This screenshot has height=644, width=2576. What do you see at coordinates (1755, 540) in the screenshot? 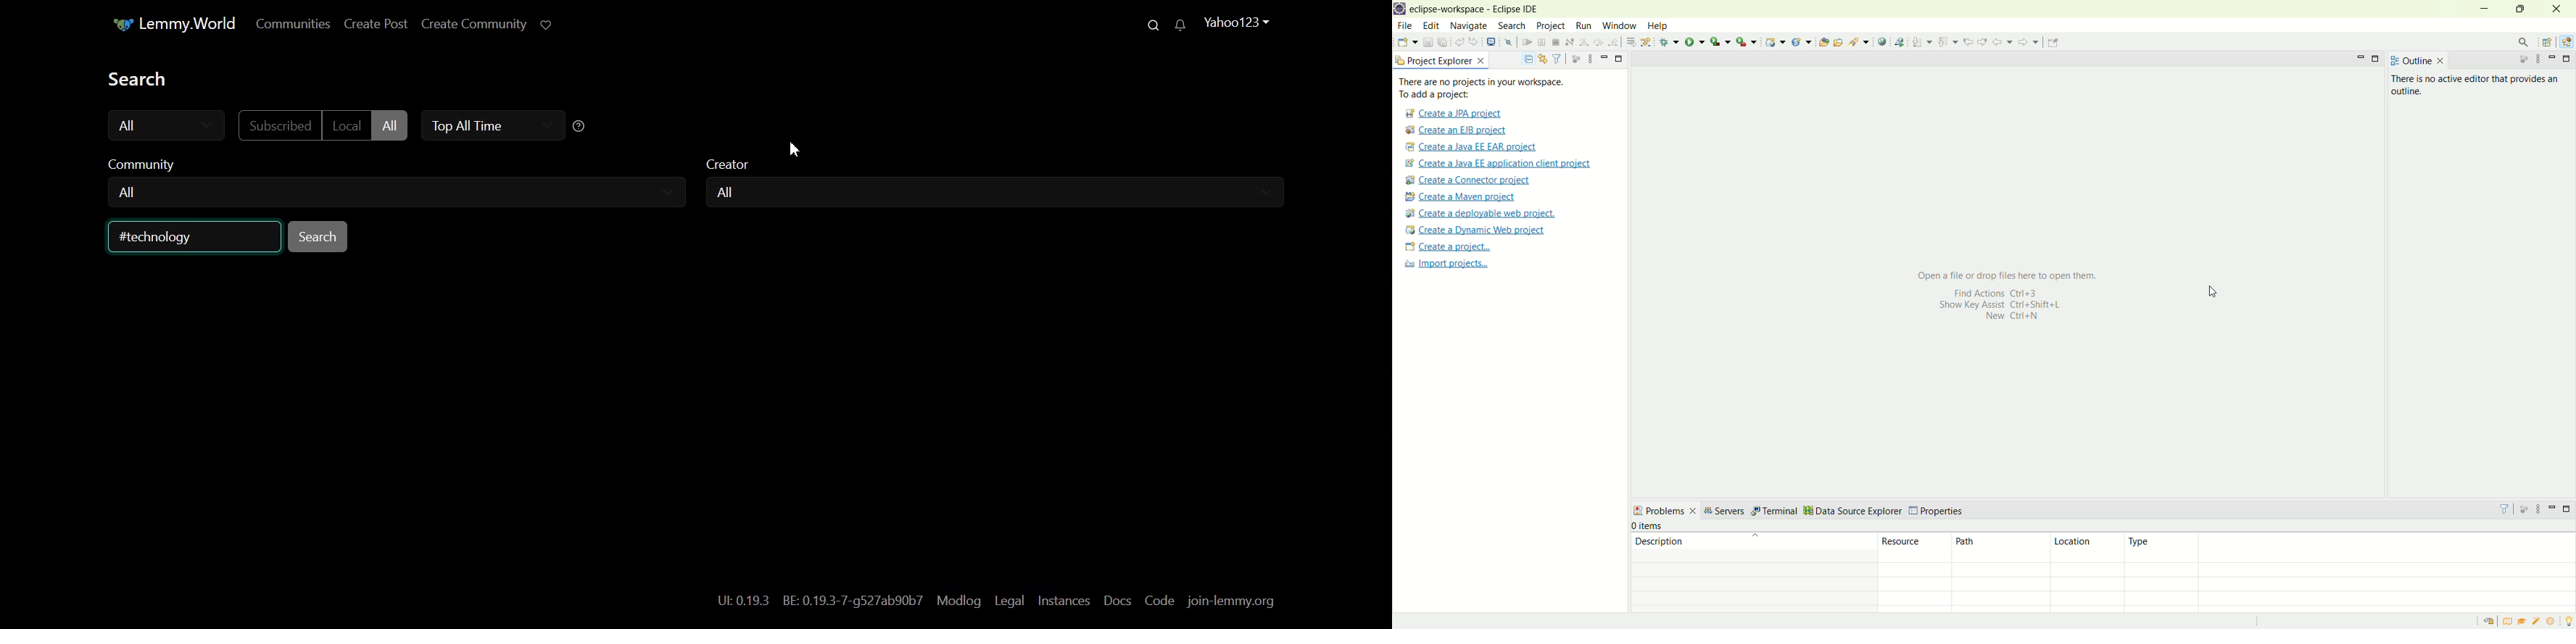
I see `description` at bounding box center [1755, 540].